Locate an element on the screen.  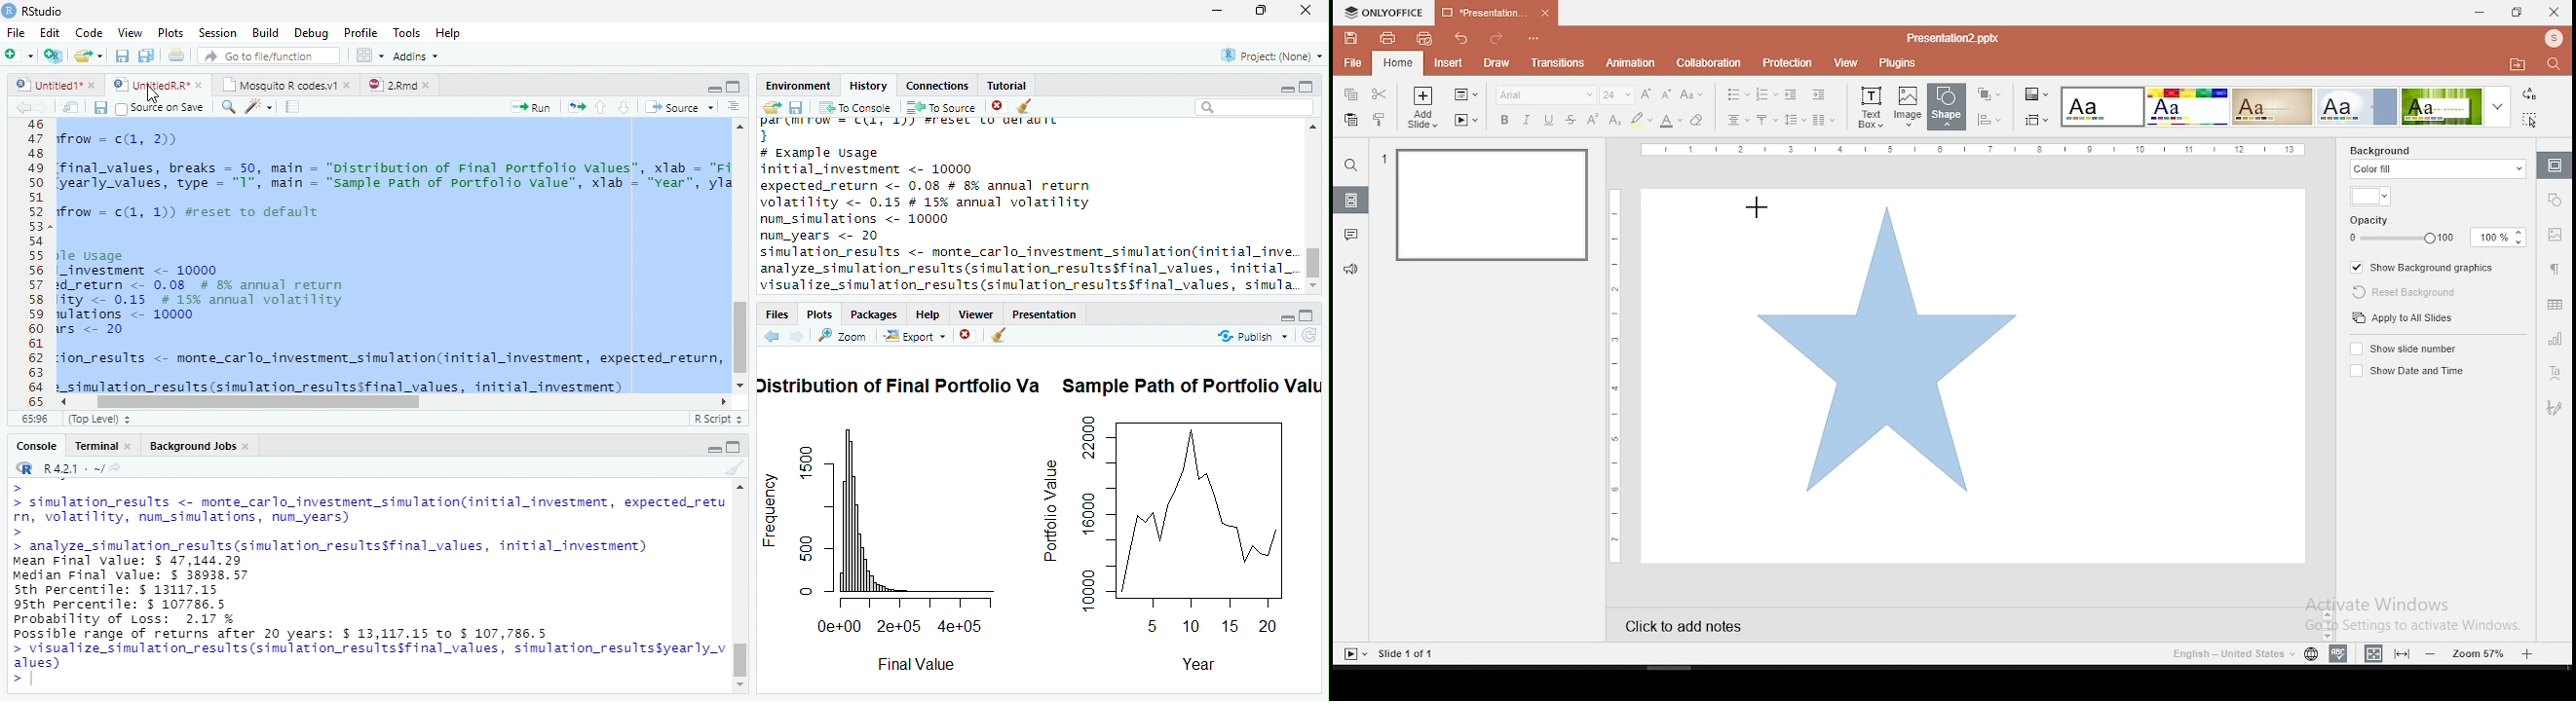
Plots is located at coordinates (819, 314).